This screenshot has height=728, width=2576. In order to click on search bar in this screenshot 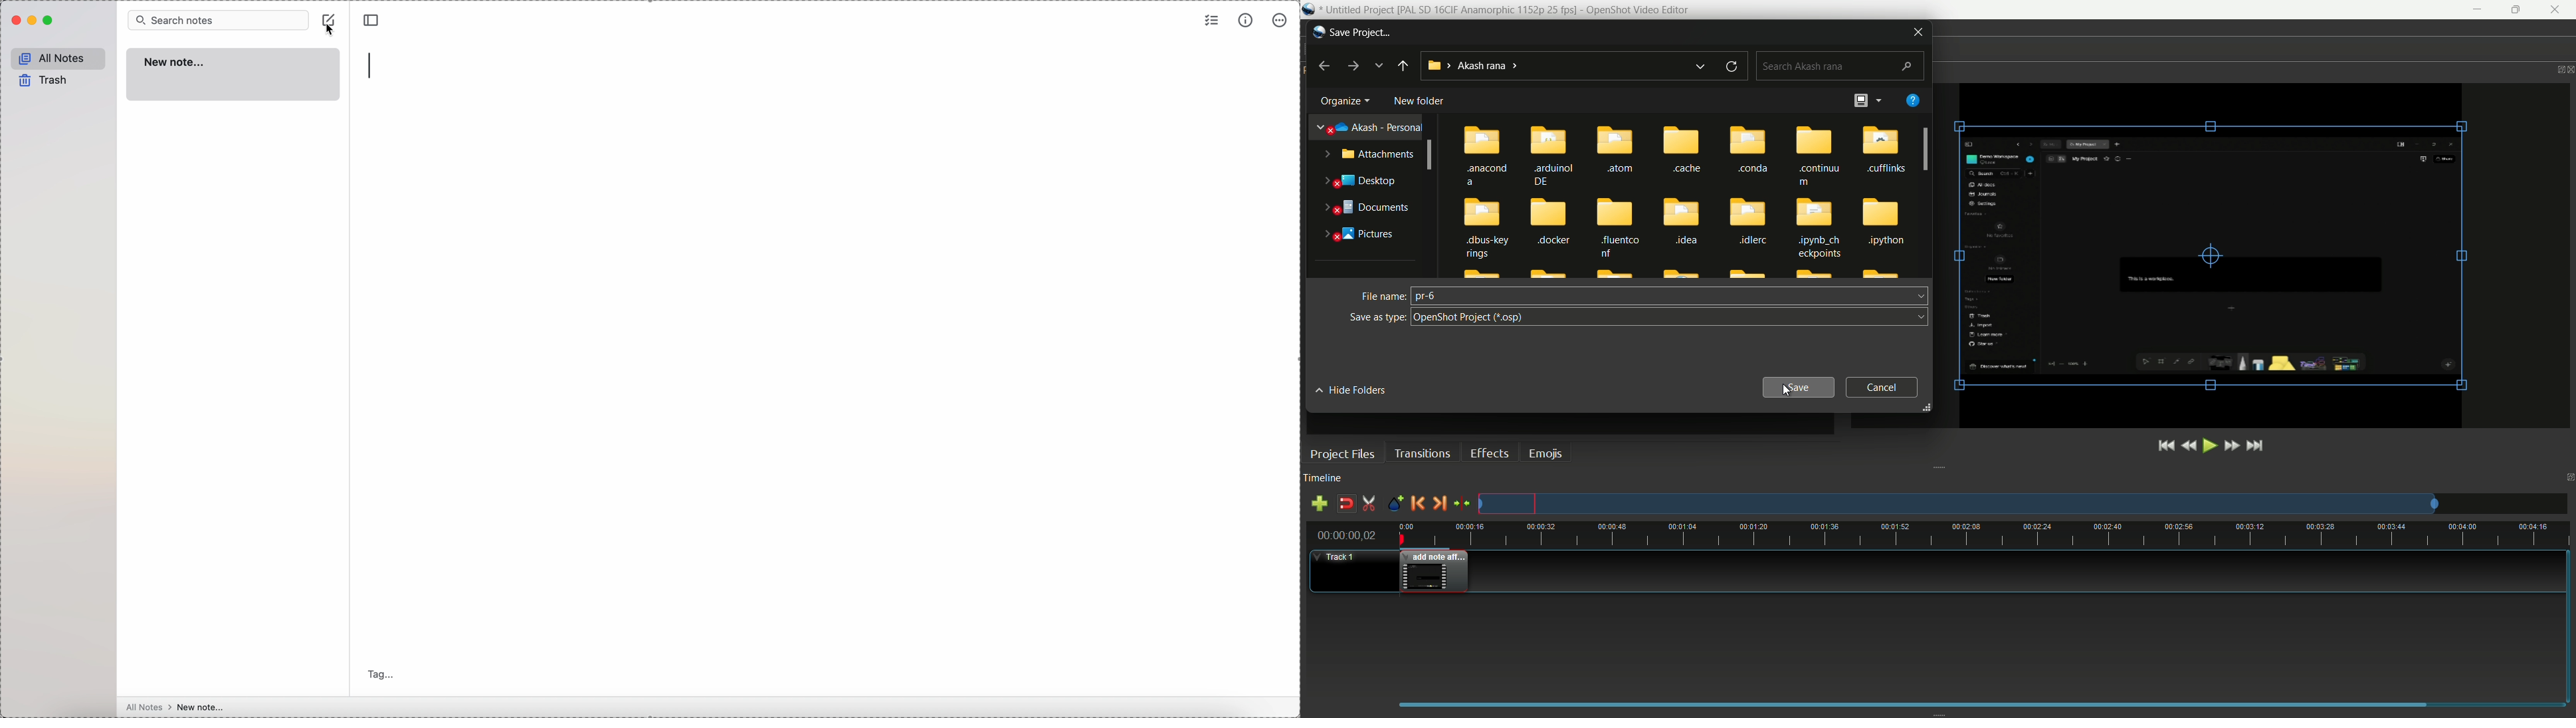, I will do `click(1838, 66)`.